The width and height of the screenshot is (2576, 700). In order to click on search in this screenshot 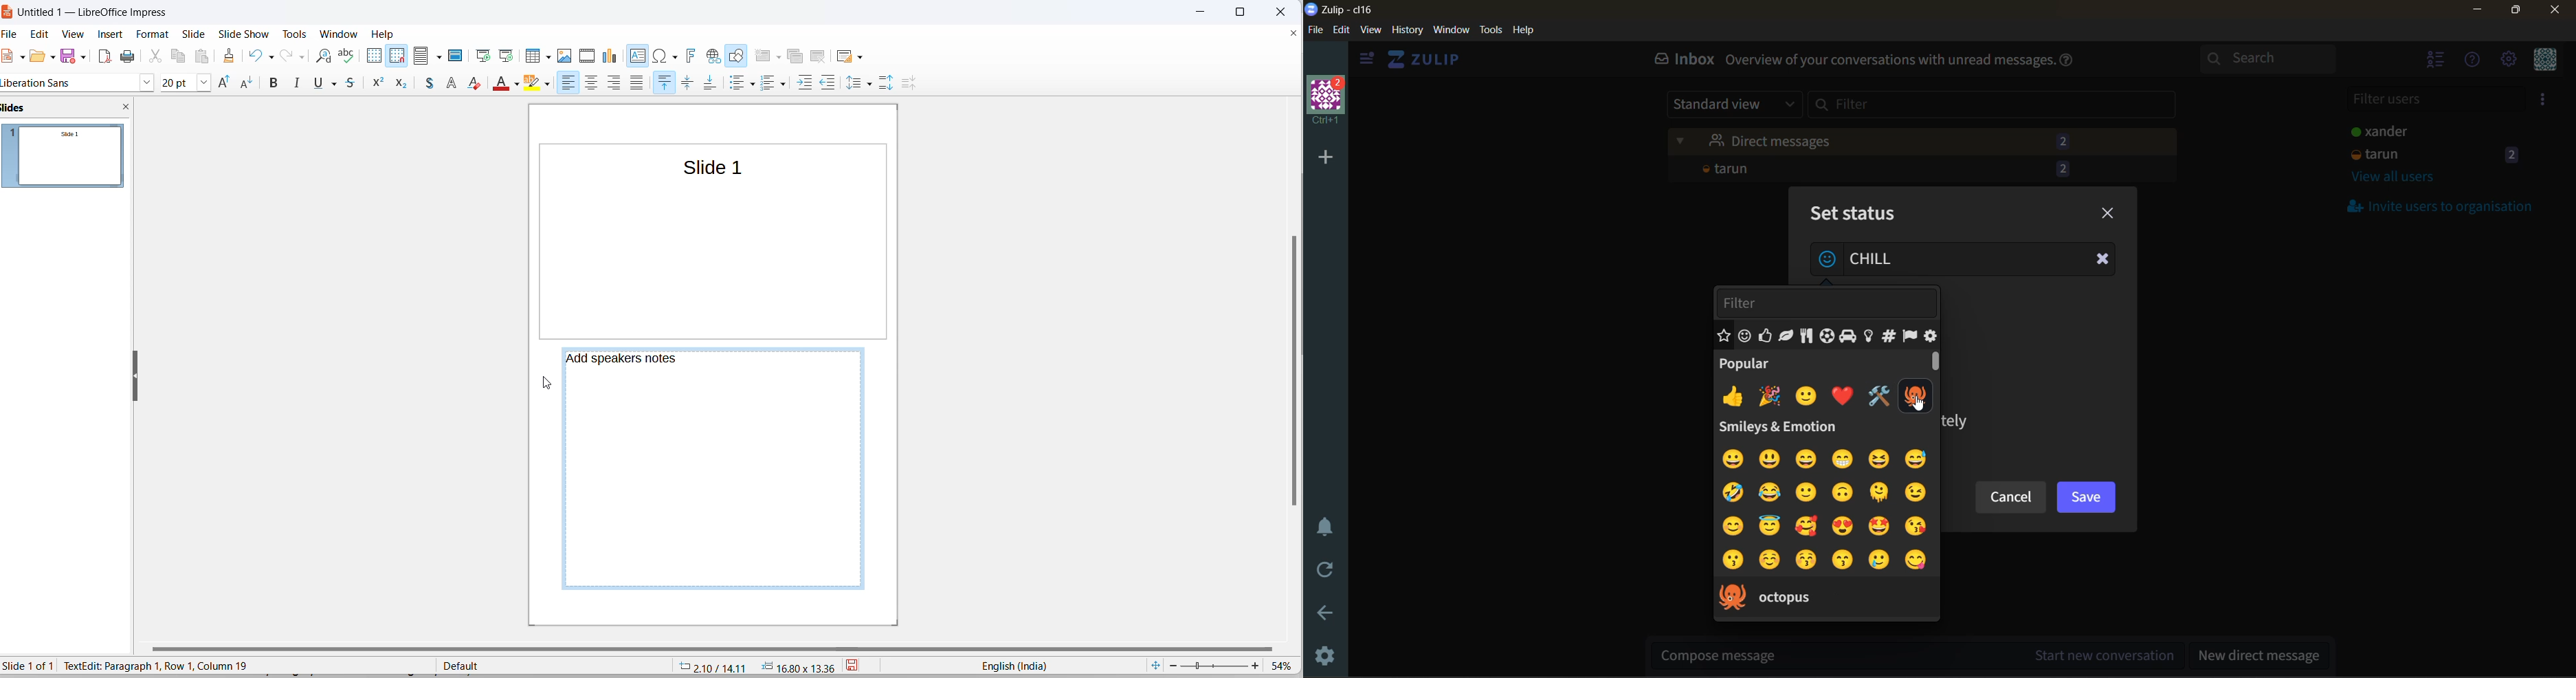, I will do `click(2273, 60)`.